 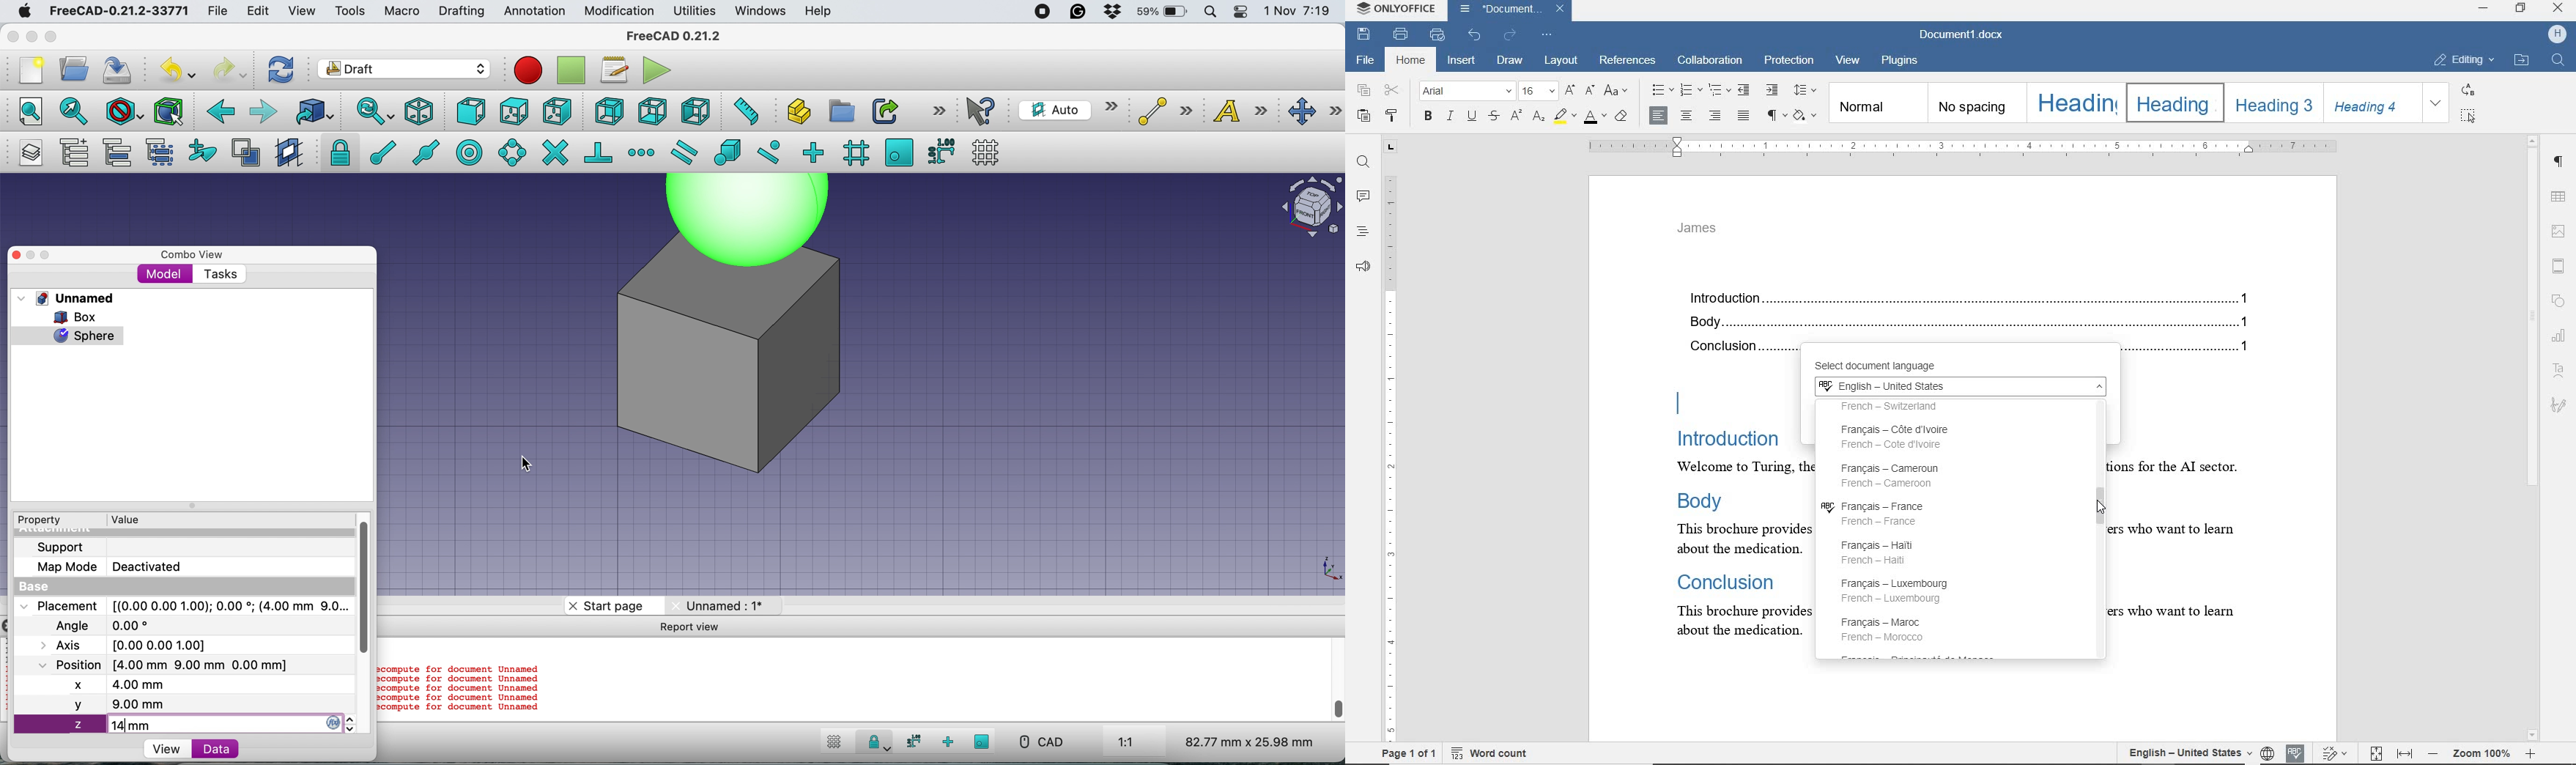 What do you see at coordinates (899, 152) in the screenshot?
I see `snap working plane` at bounding box center [899, 152].